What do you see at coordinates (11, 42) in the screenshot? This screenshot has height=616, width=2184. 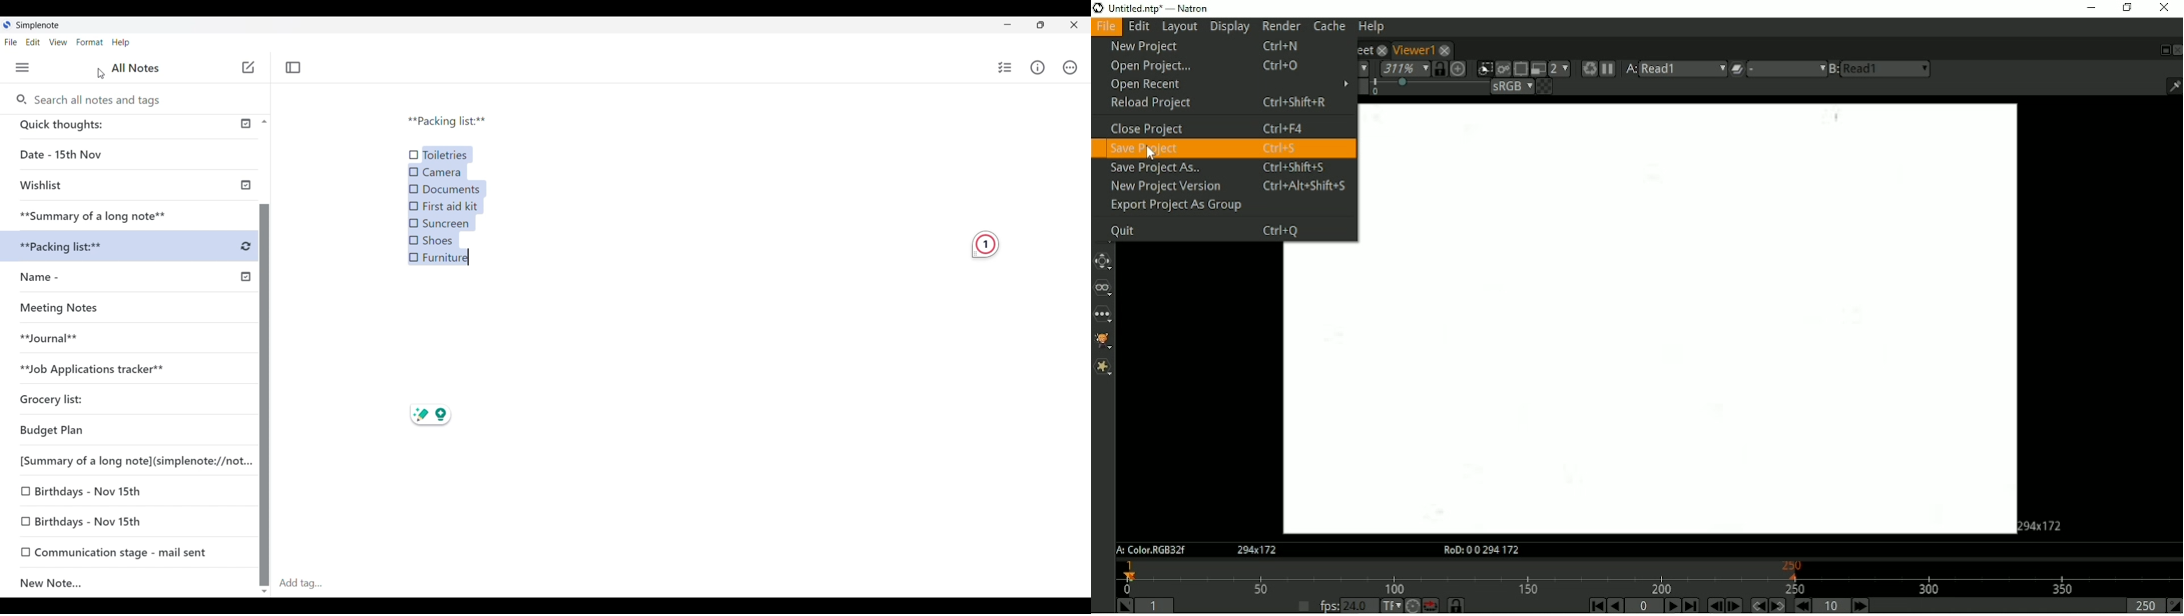 I see `File menu` at bounding box center [11, 42].